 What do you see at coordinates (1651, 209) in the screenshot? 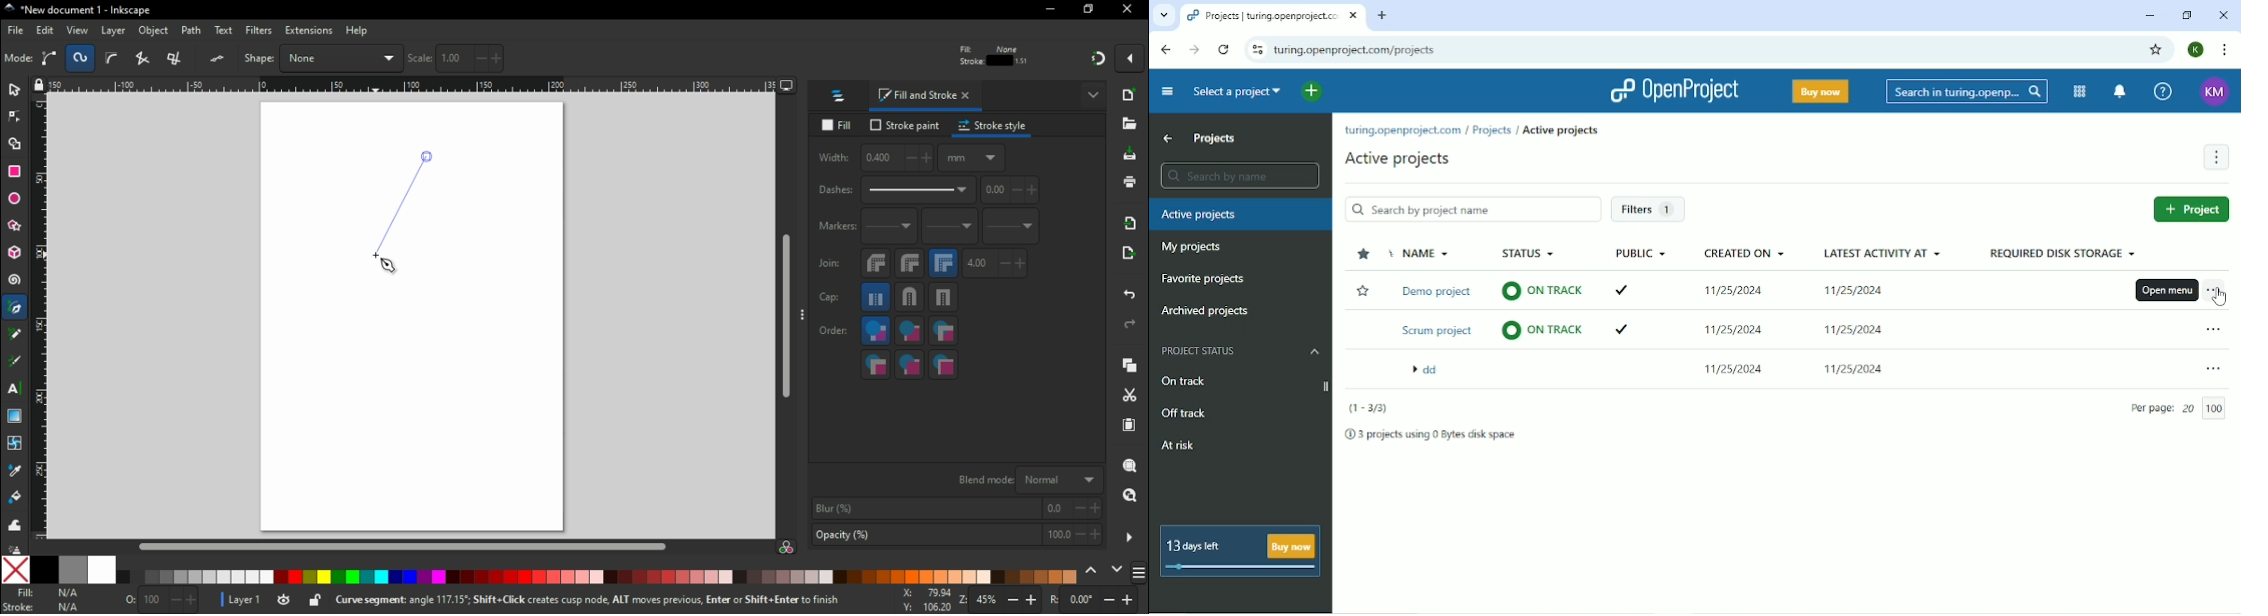
I see `Filters` at bounding box center [1651, 209].